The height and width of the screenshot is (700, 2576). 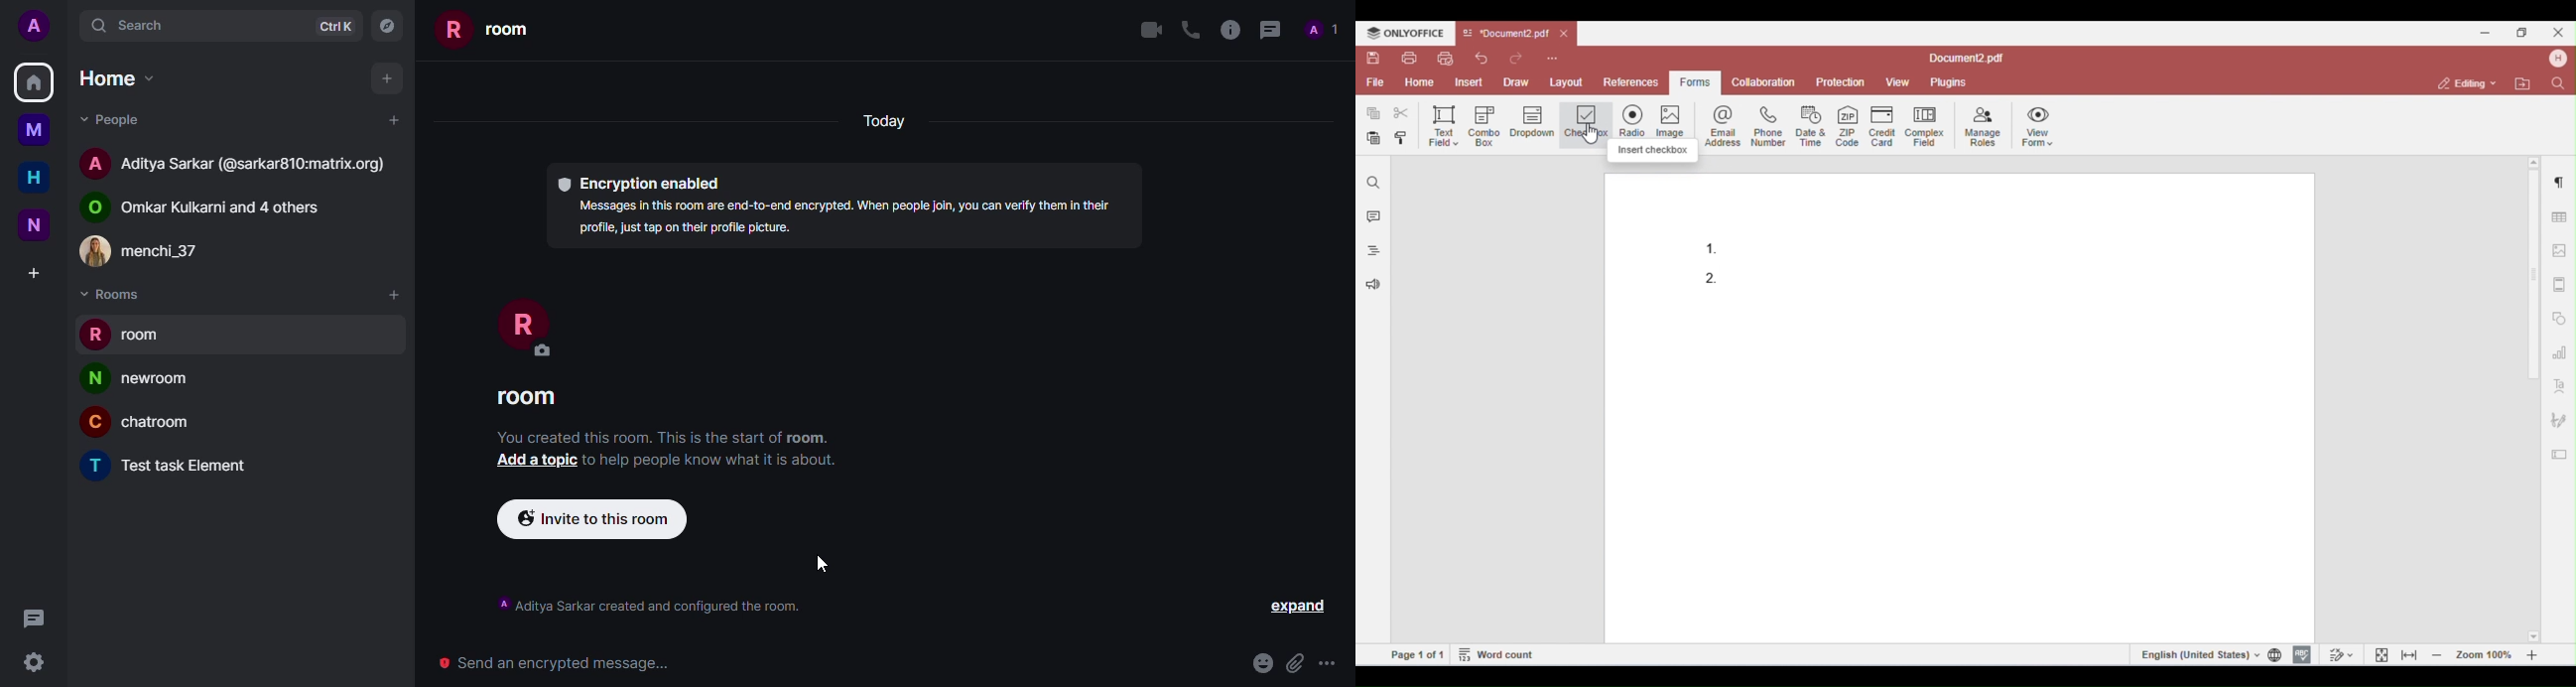 I want to click on Test task element, so click(x=171, y=469).